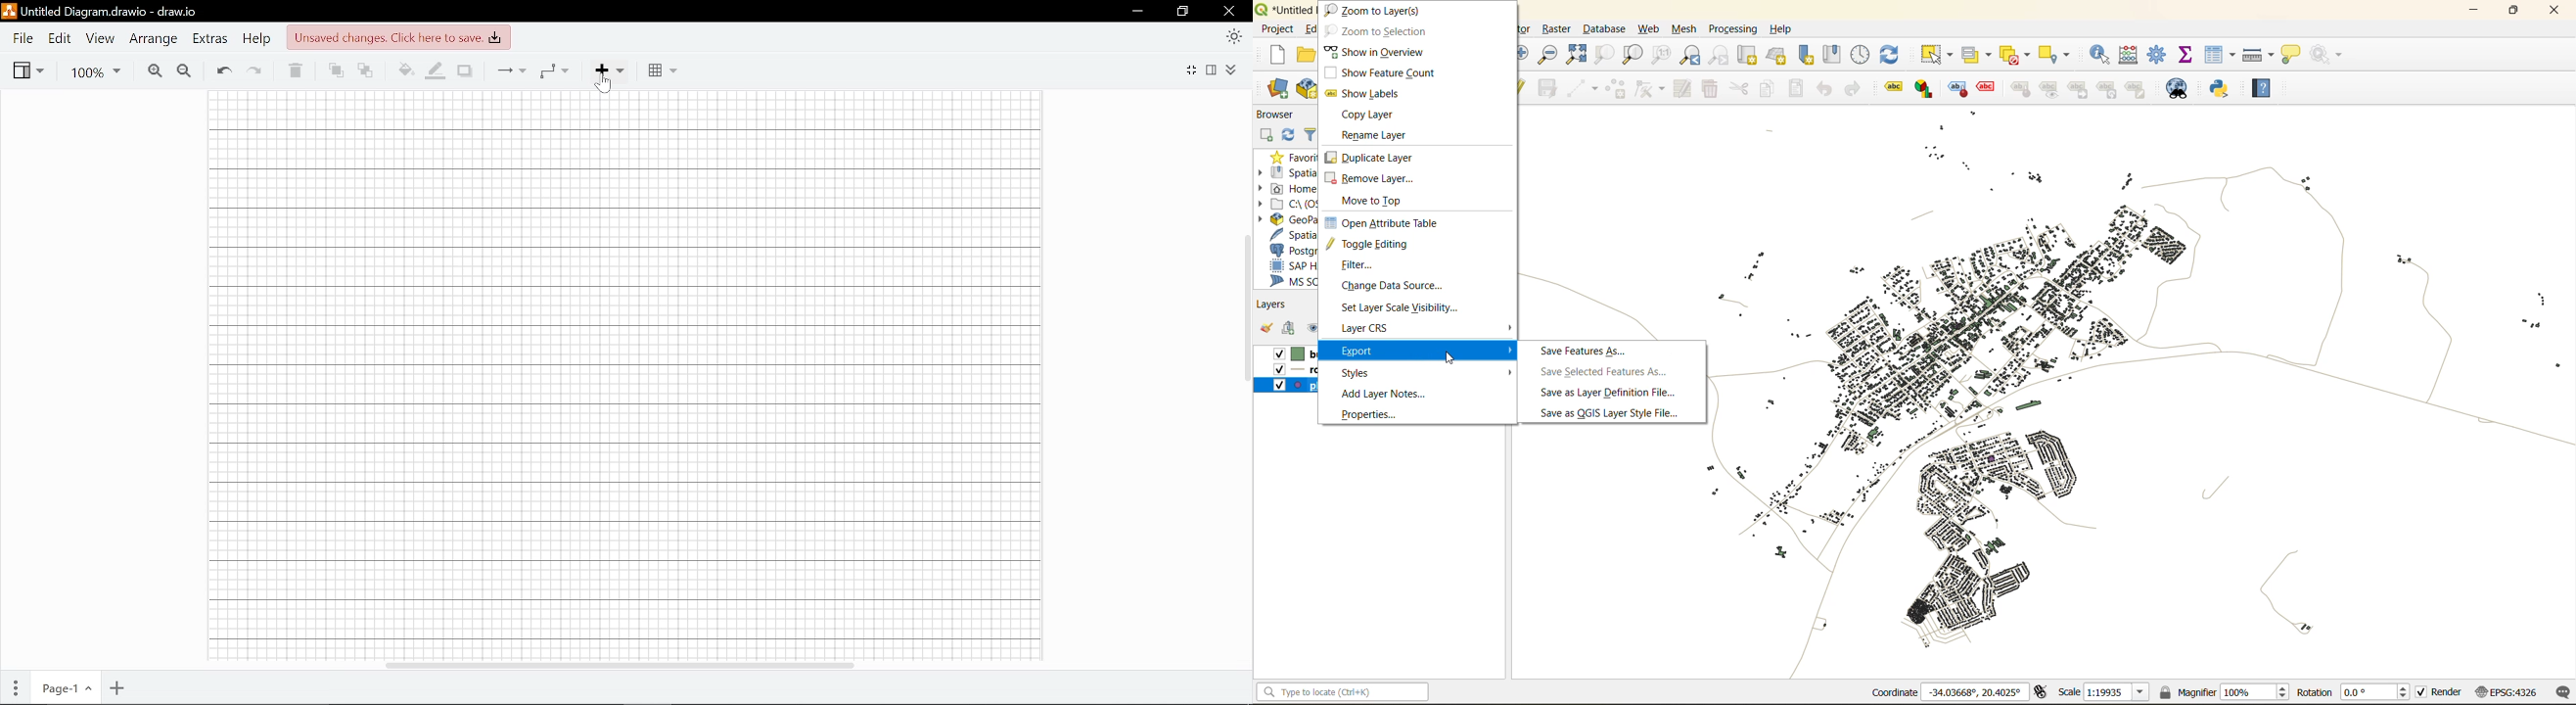 The width and height of the screenshot is (2576, 728). Describe the element at coordinates (405, 70) in the screenshot. I see `Fill color` at that location.